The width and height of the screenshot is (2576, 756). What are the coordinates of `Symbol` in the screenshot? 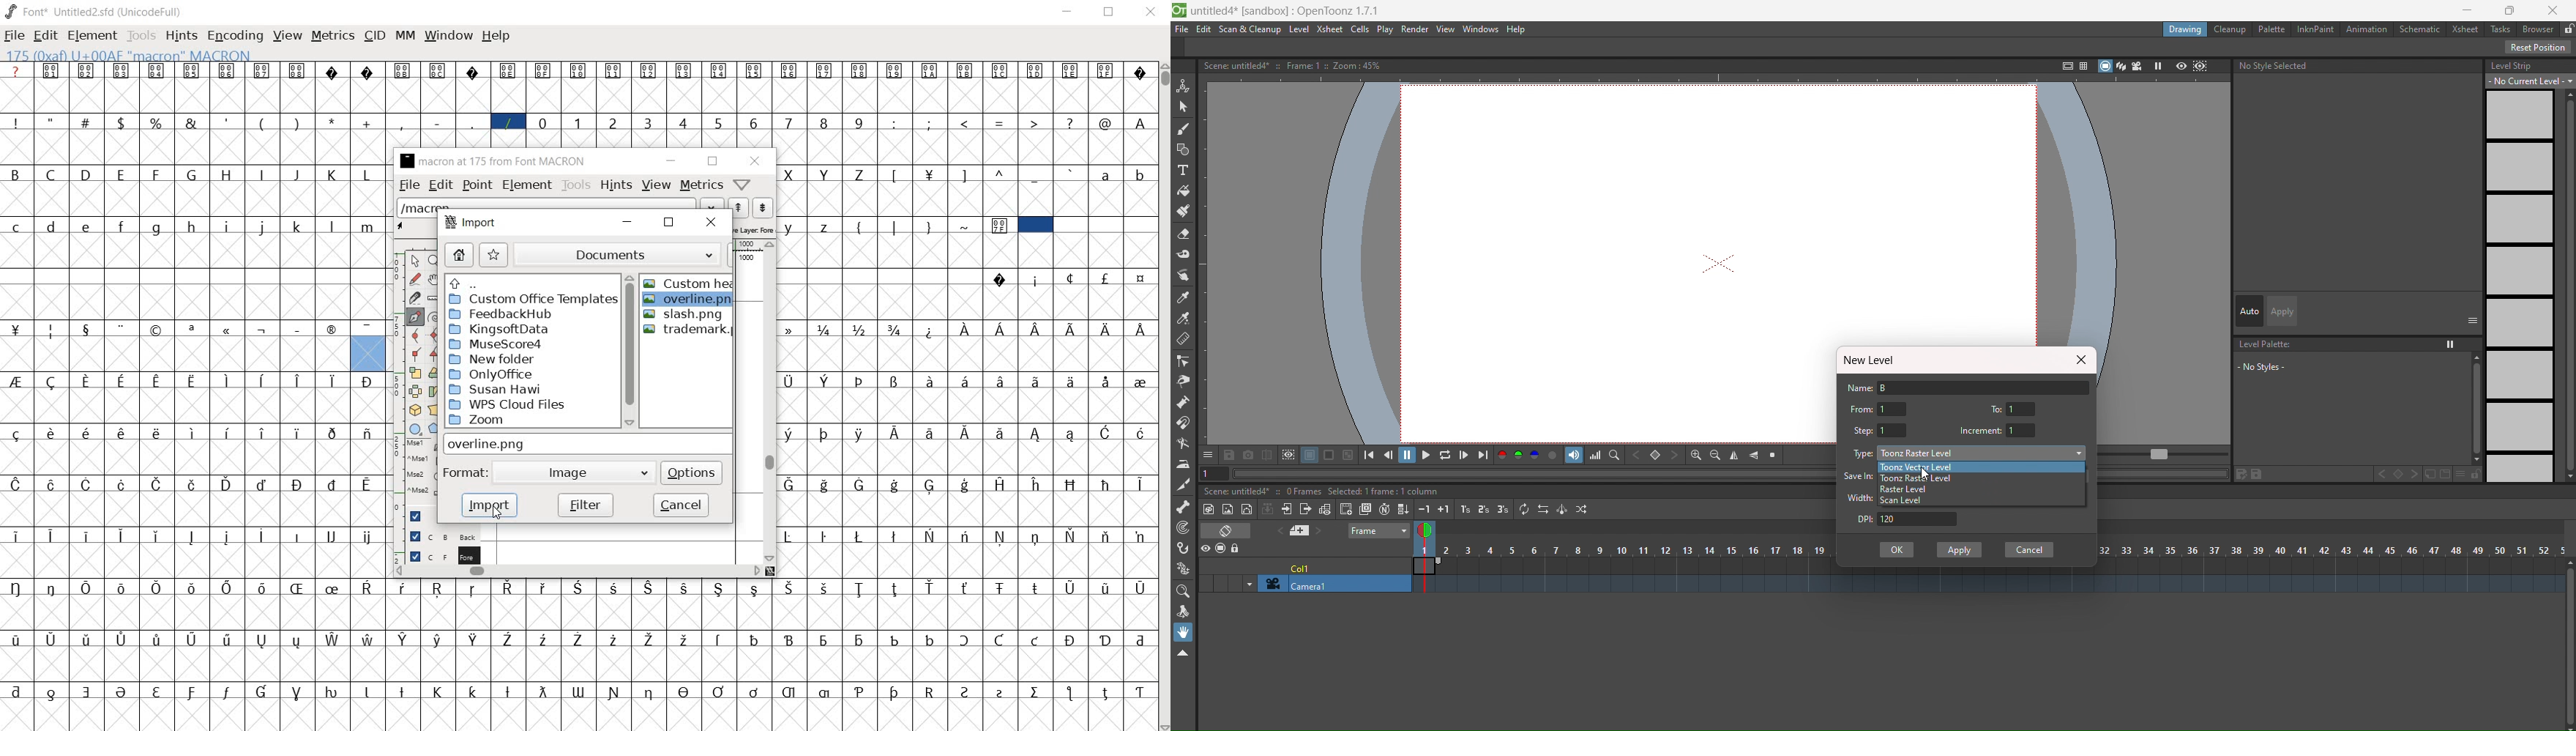 It's located at (827, 71).